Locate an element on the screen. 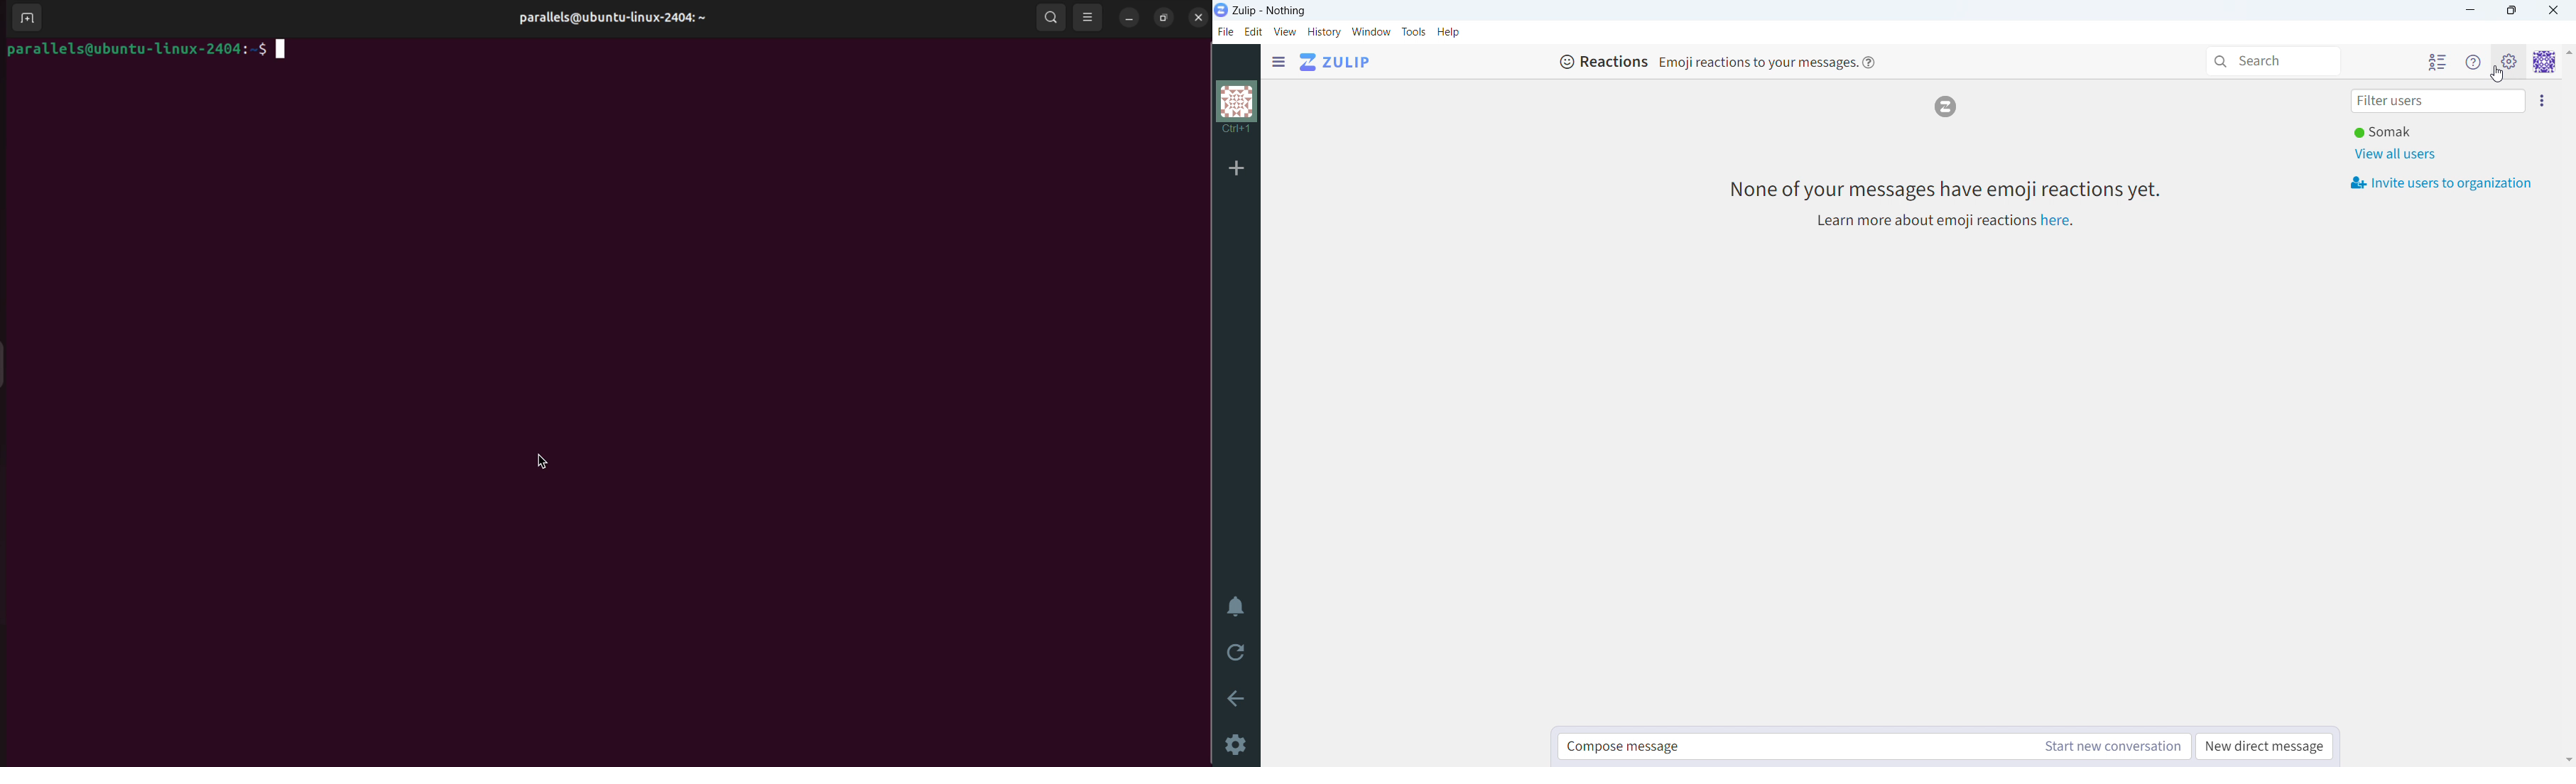 The width and height of the screenshot is (2576, 784). view options is located at coordinates (1089, 17).